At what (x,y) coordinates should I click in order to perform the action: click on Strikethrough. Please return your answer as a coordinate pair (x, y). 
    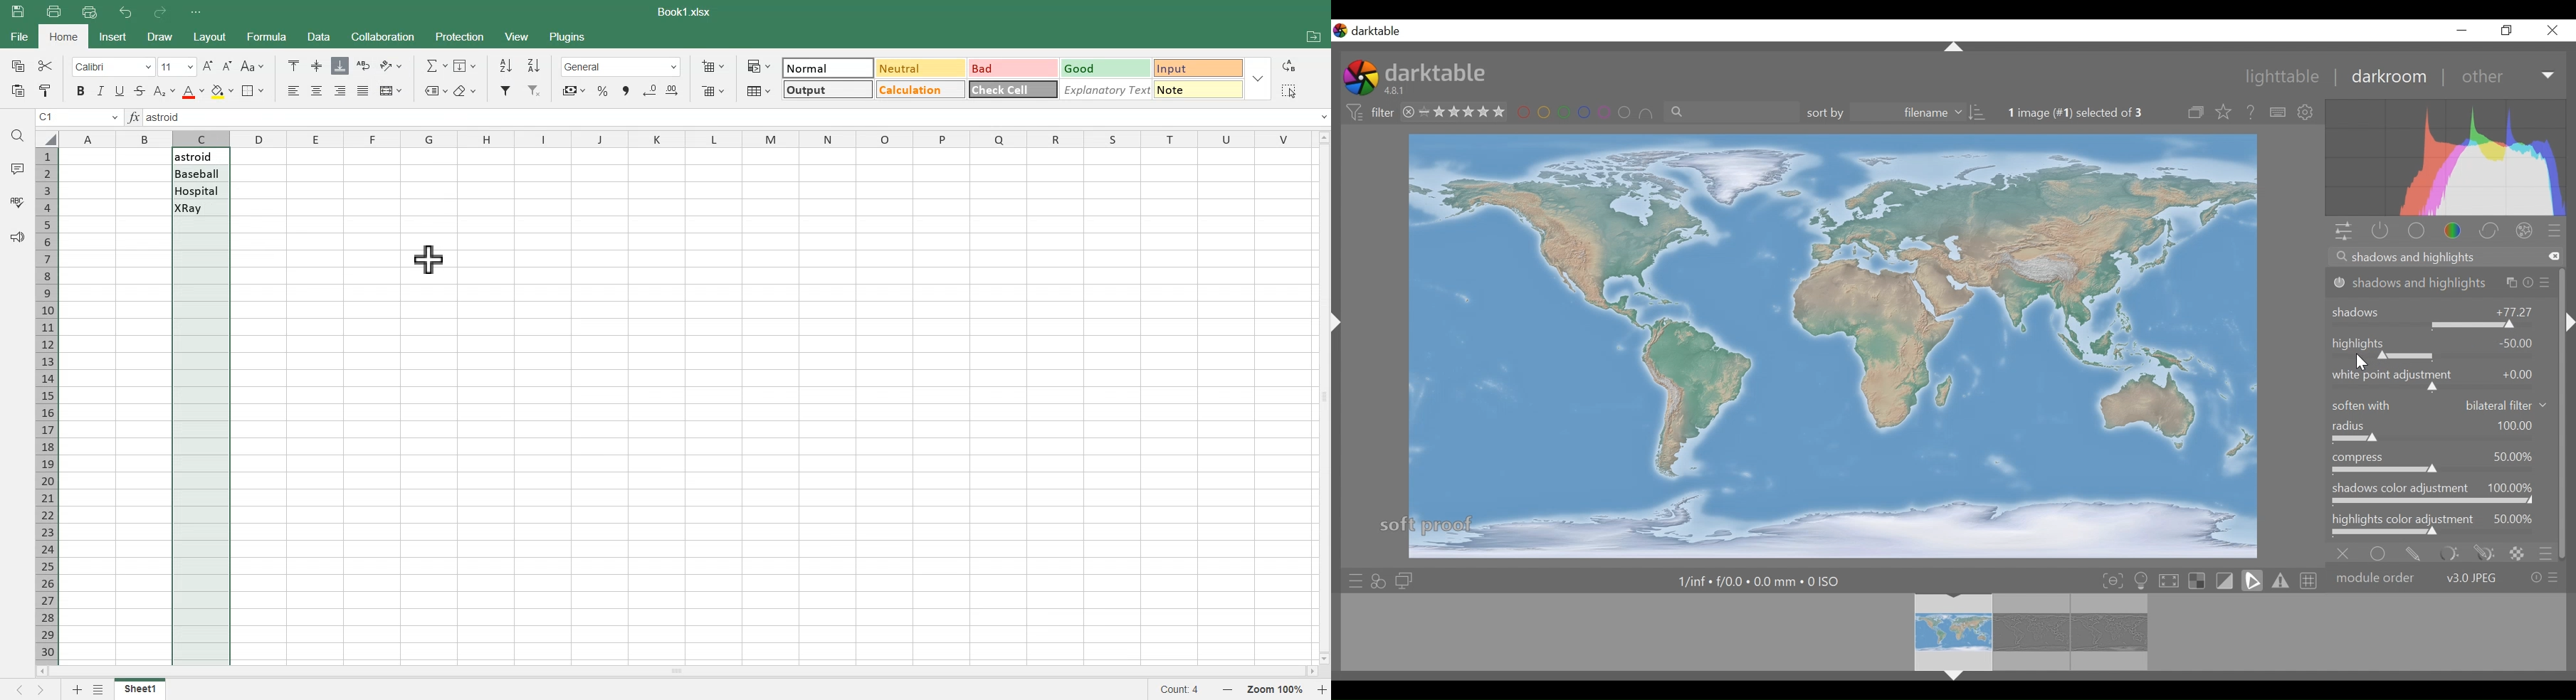
    Looking at the image, I should click on (140, 90).